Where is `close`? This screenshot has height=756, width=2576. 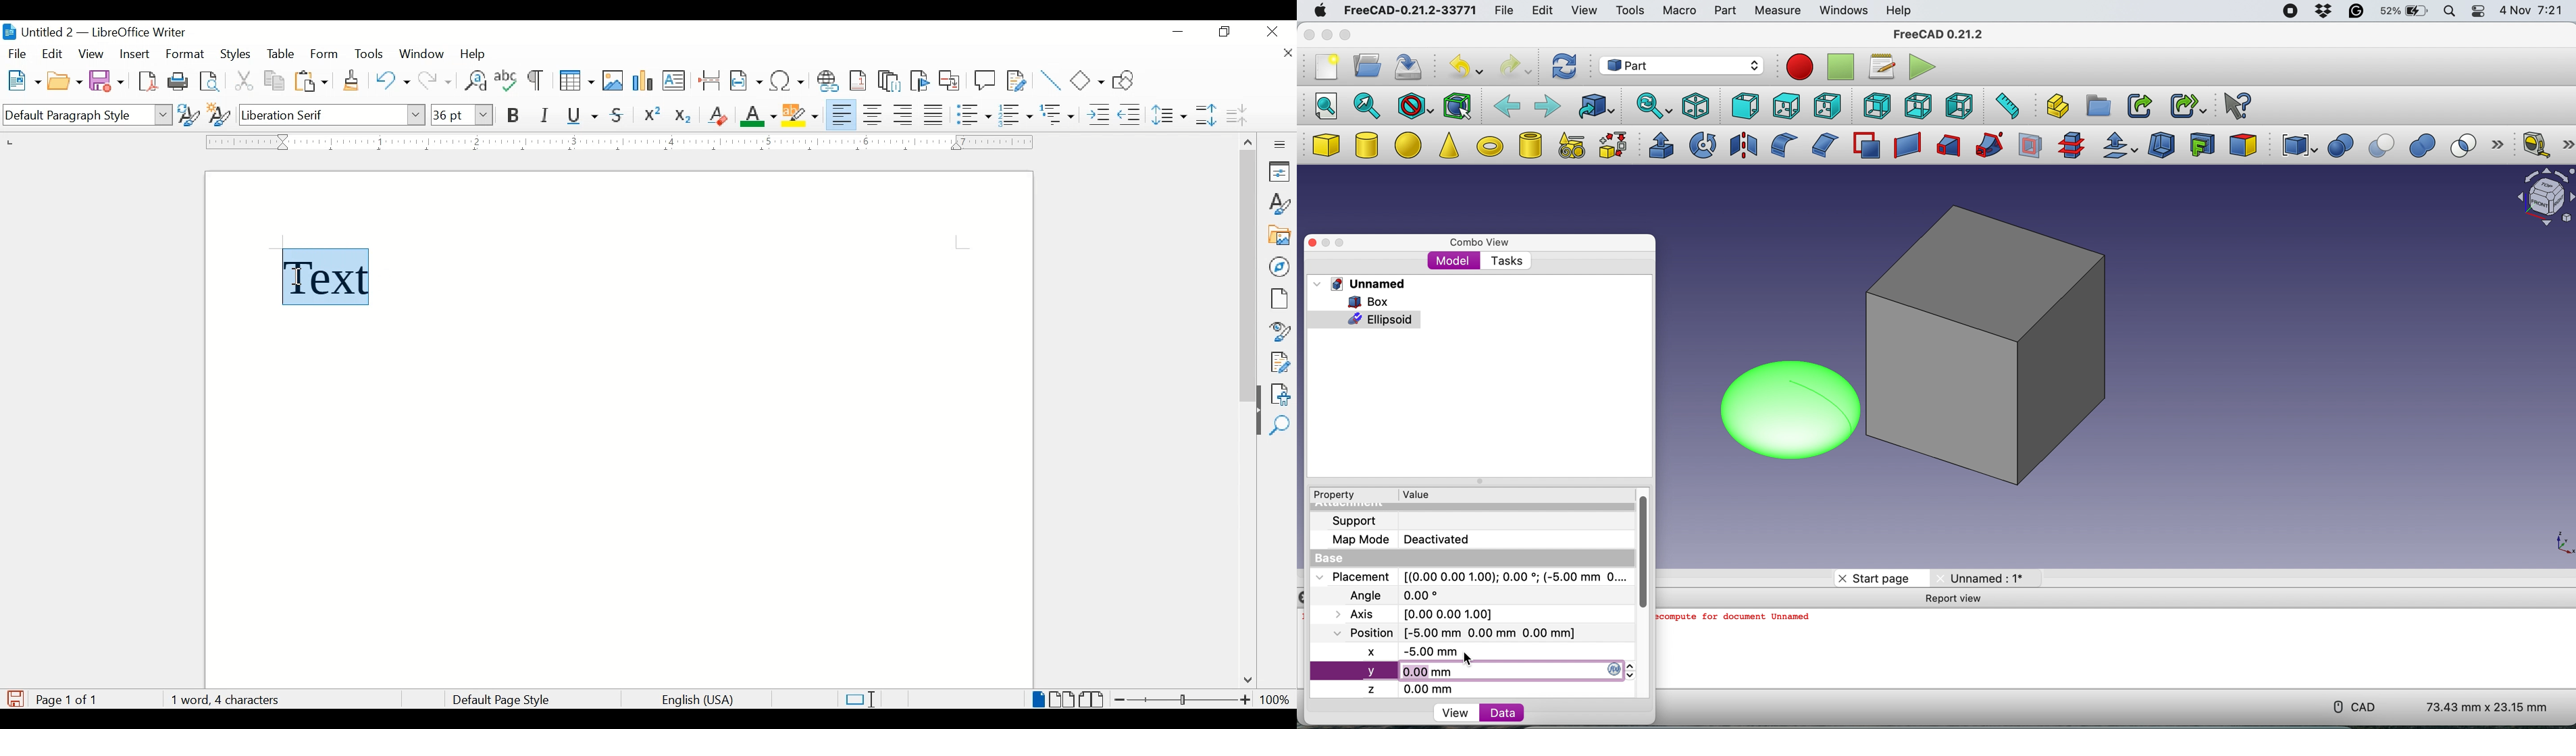
close is located at coordinates (1287, 55).